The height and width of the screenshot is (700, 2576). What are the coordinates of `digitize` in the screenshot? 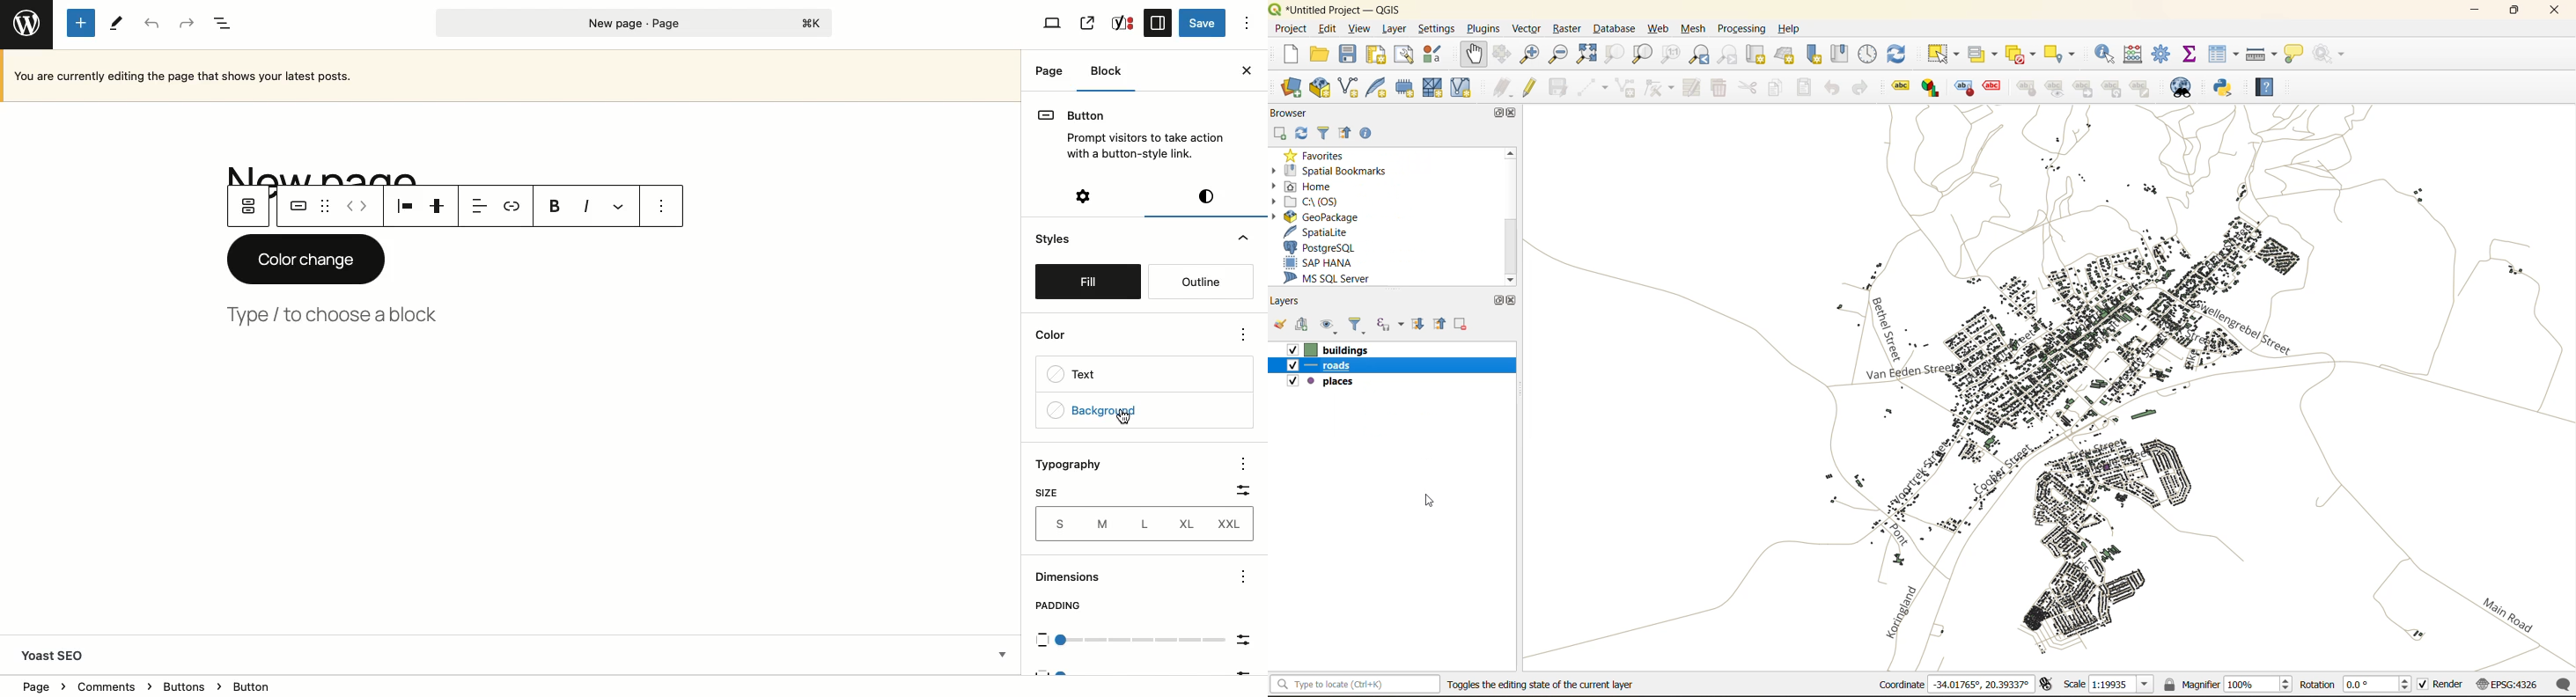 It's located at (1591, 85).